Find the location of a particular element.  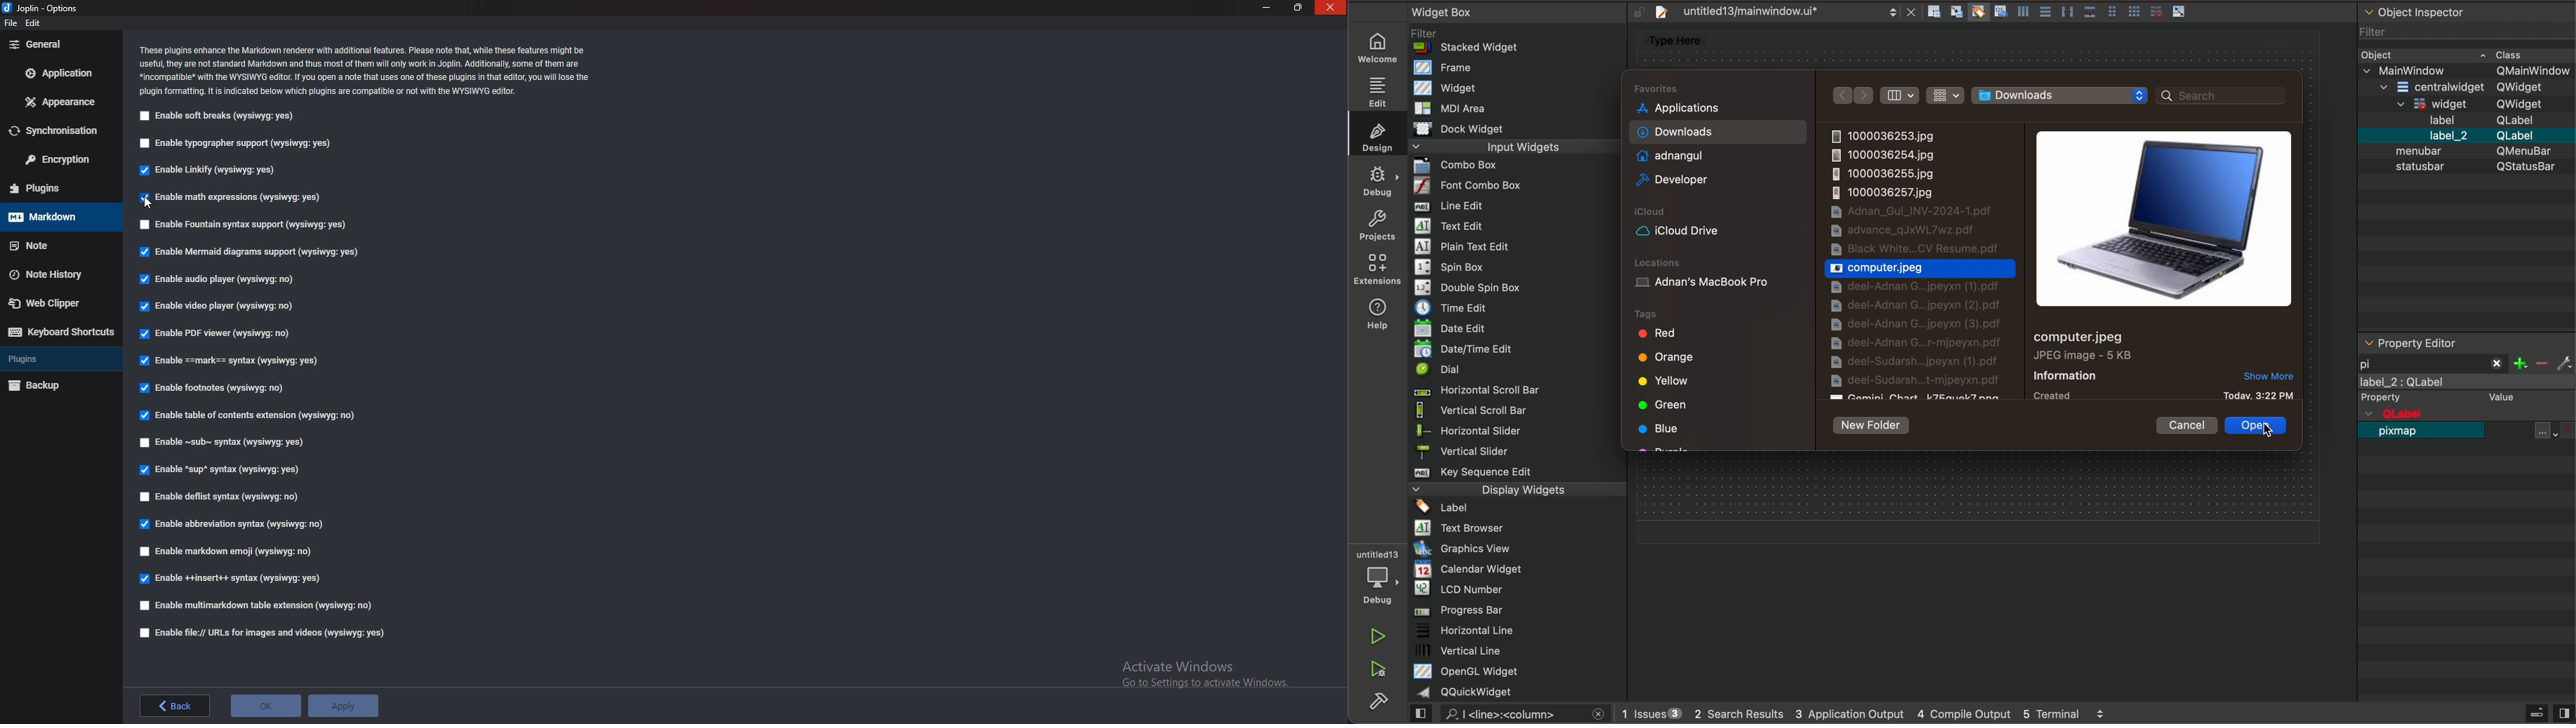

enable soft breaks is located at coordinates (222, 116).